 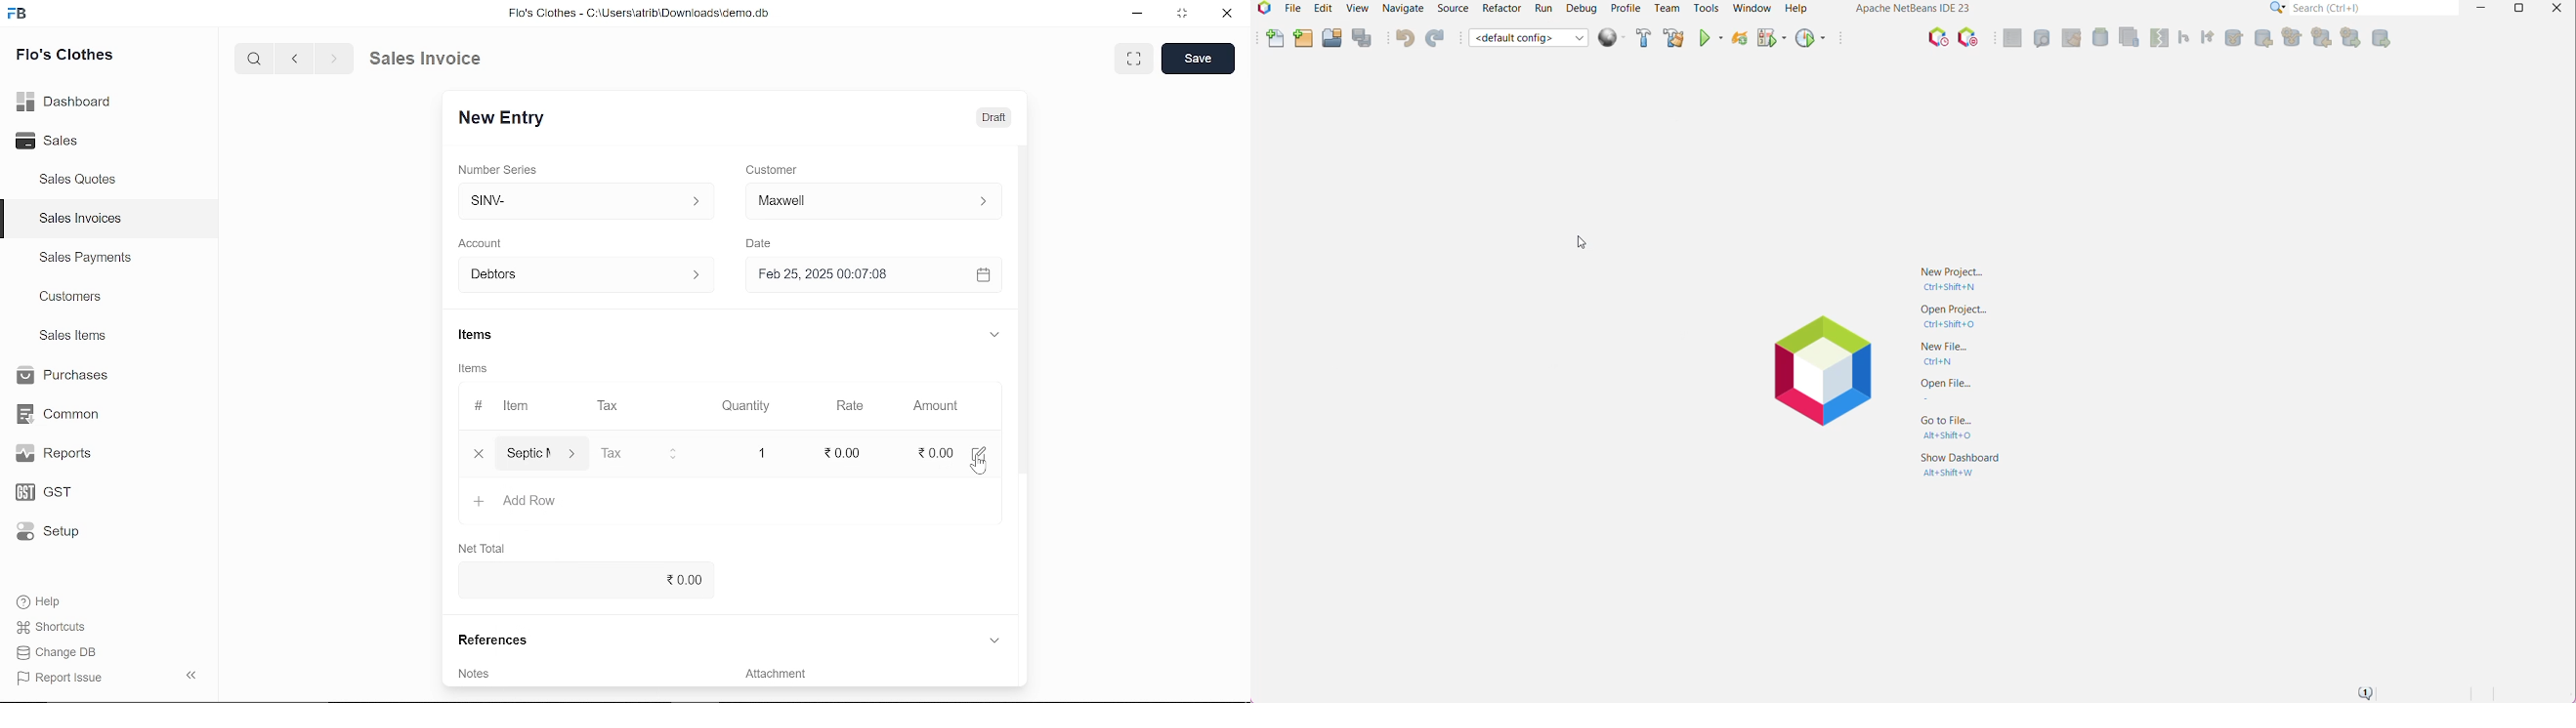 I want to click on 1, so click(x=761, y=453).